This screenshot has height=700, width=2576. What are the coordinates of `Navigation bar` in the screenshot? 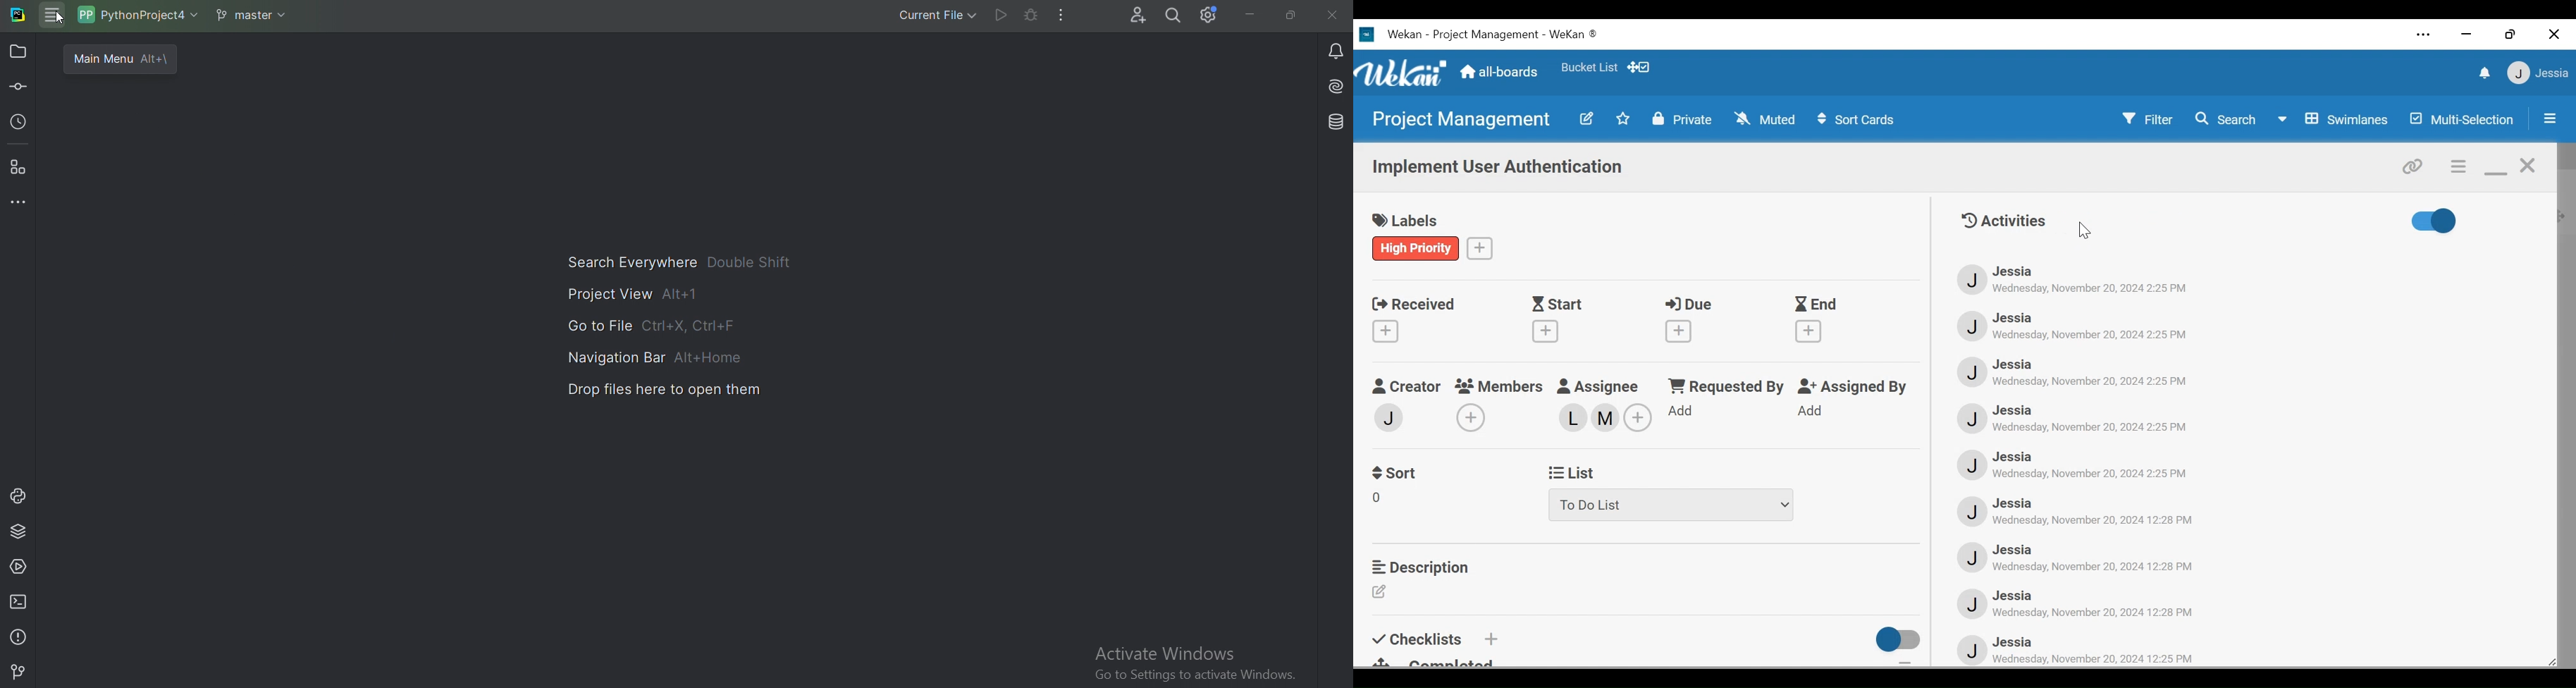 It's located at (655, 355).